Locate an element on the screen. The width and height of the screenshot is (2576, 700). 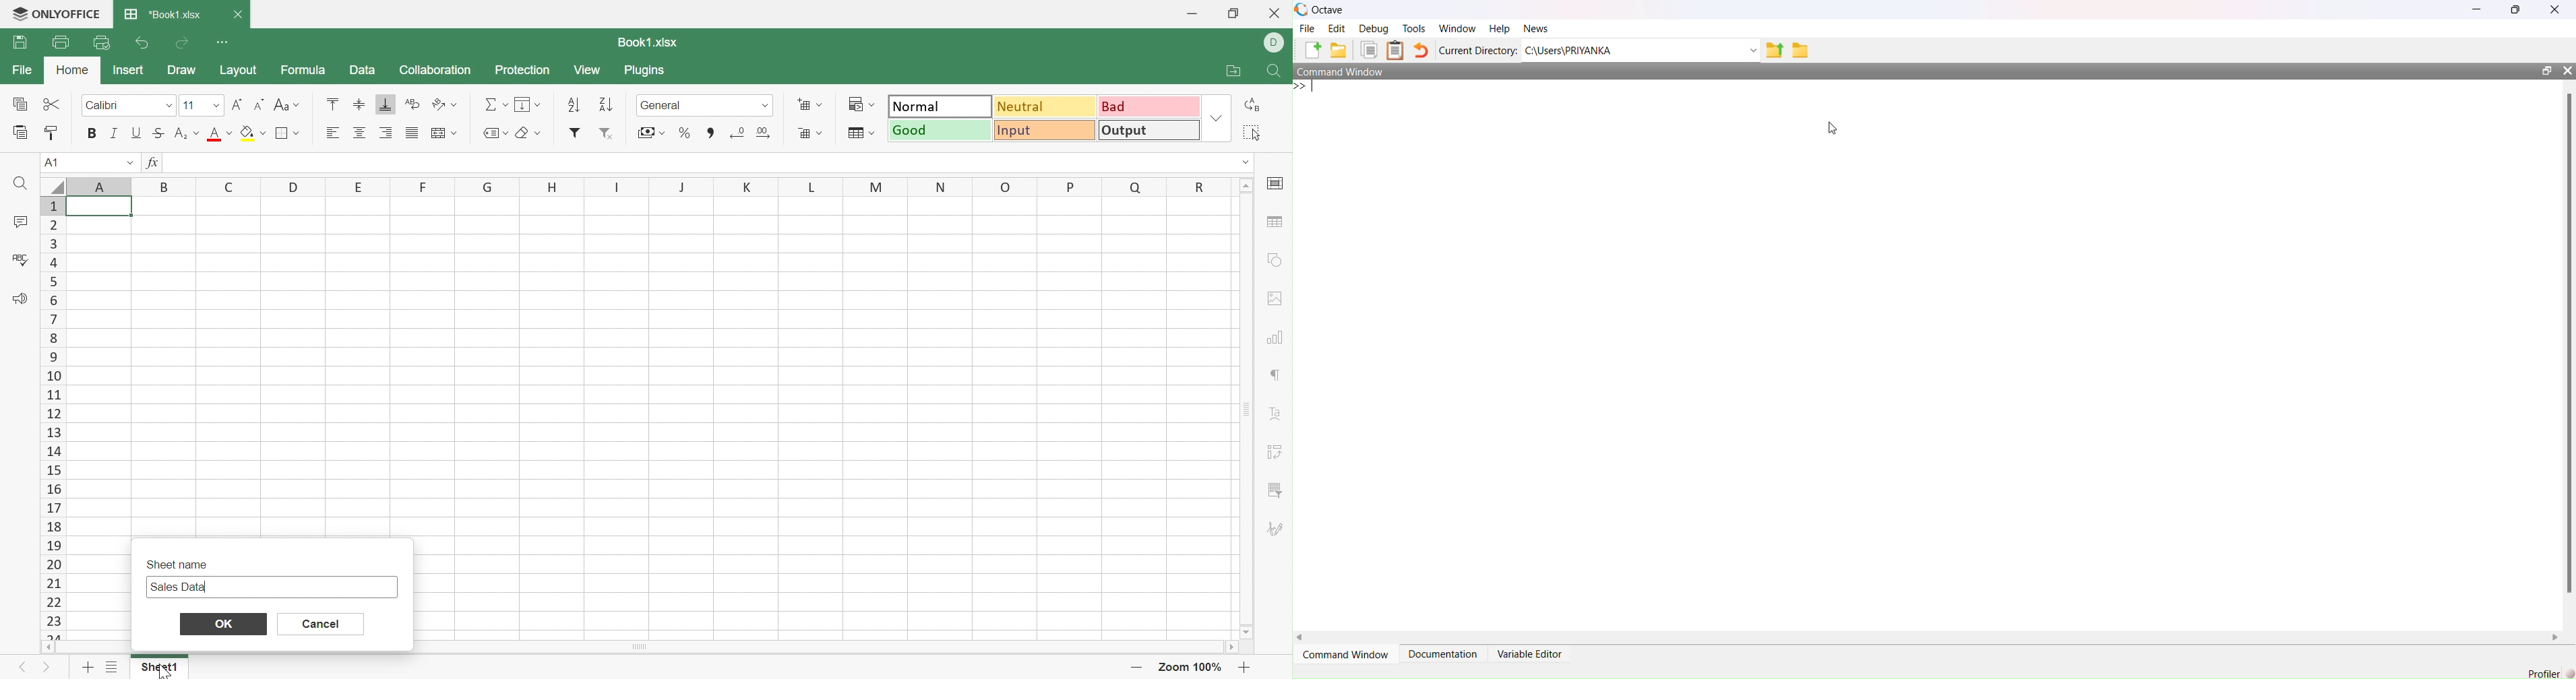
Calibri is located at coordinates (113, 103).